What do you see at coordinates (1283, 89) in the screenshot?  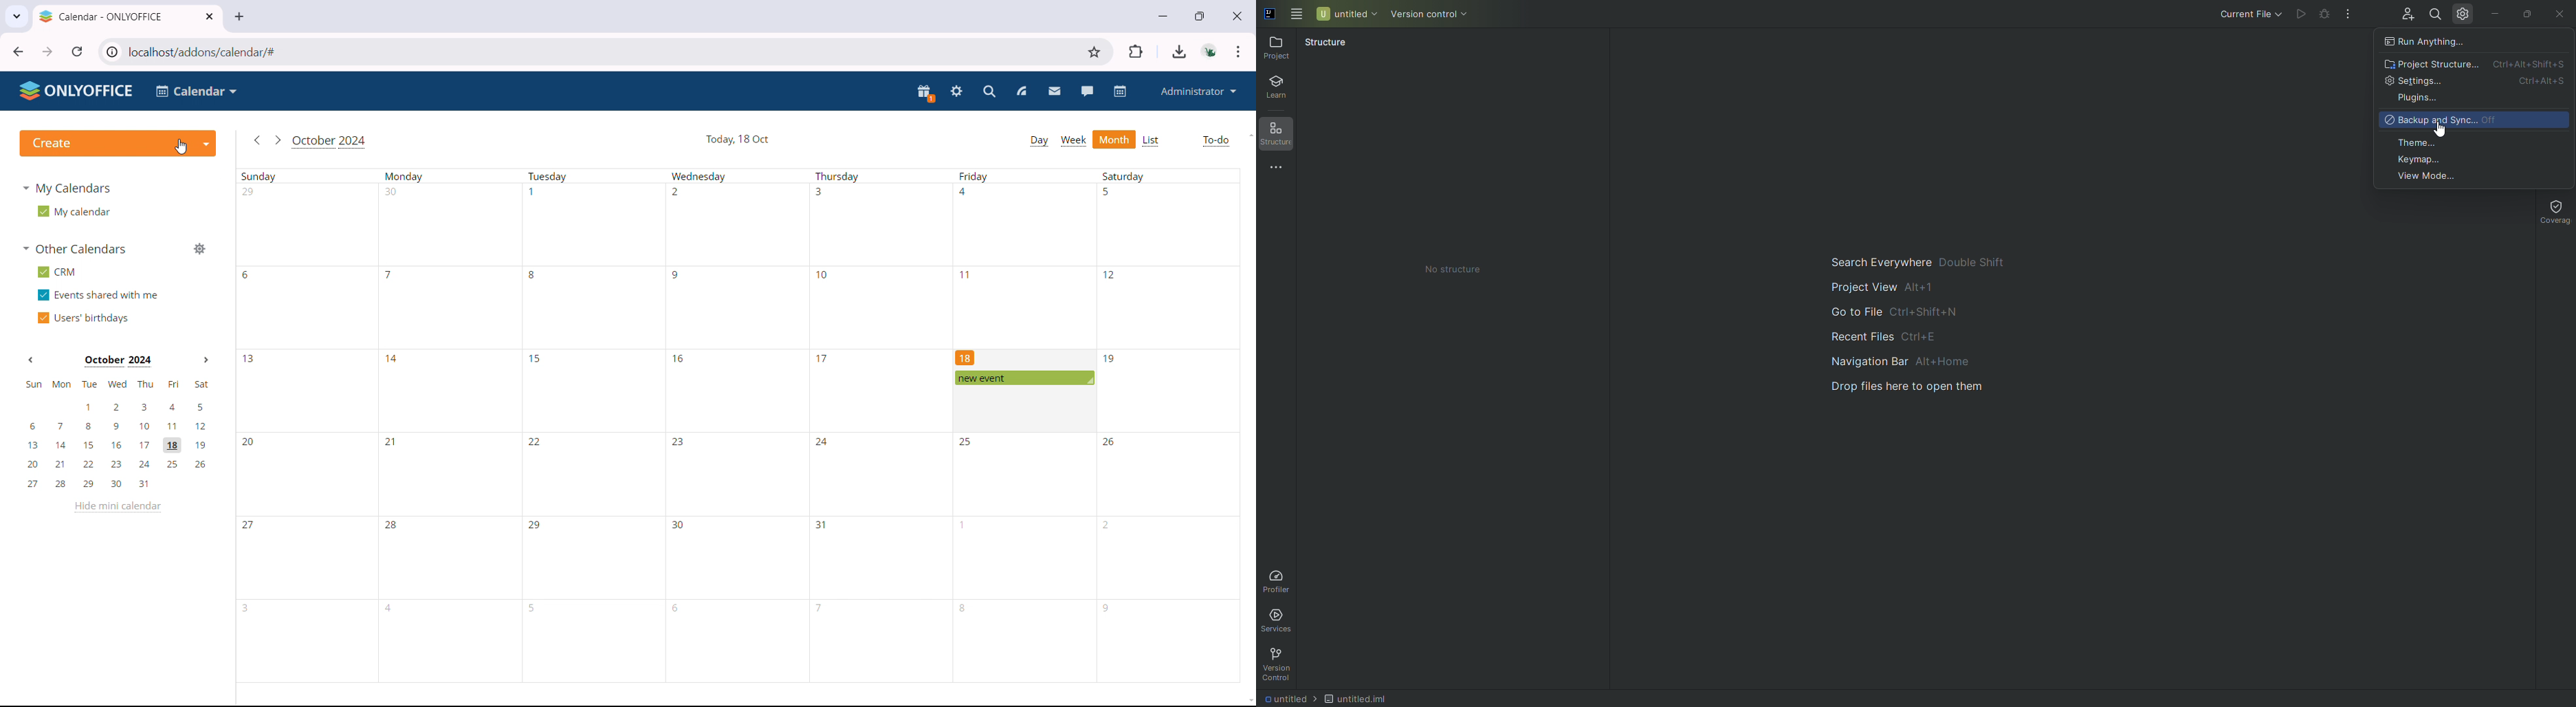 I see `Learn` at bounding box center [1283, 89].